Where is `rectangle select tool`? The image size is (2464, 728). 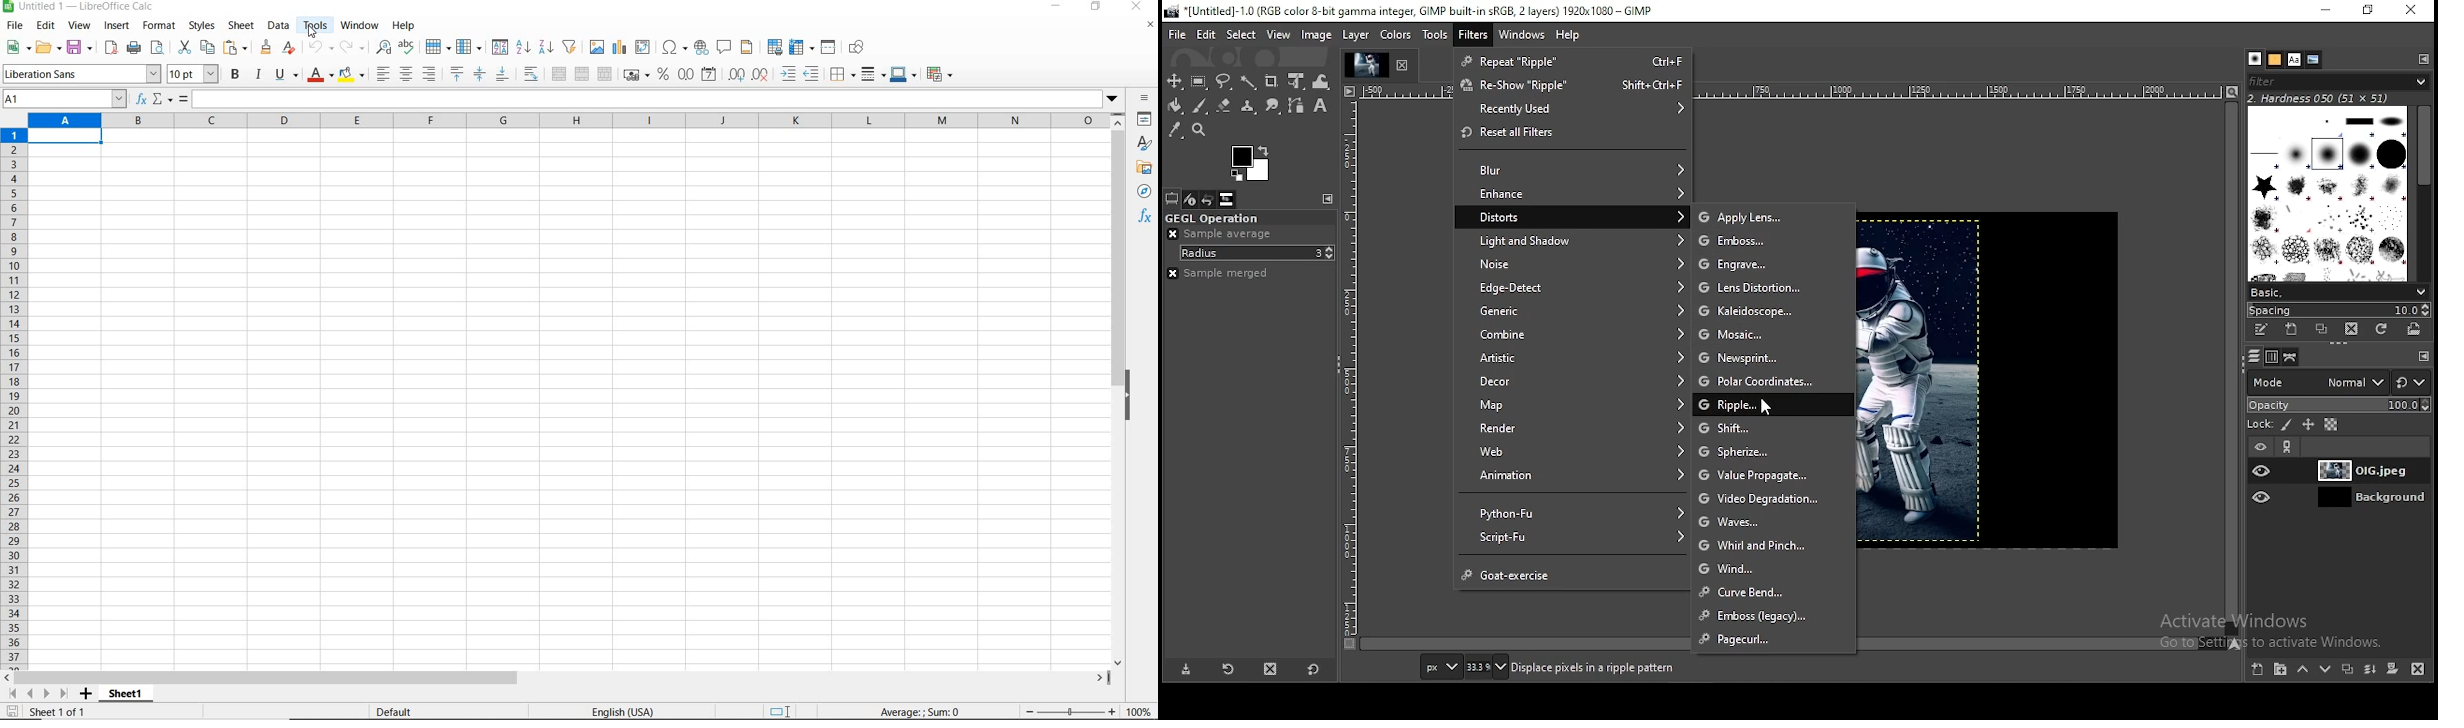
rectangle select tool is located at coordinates (1201, 82).